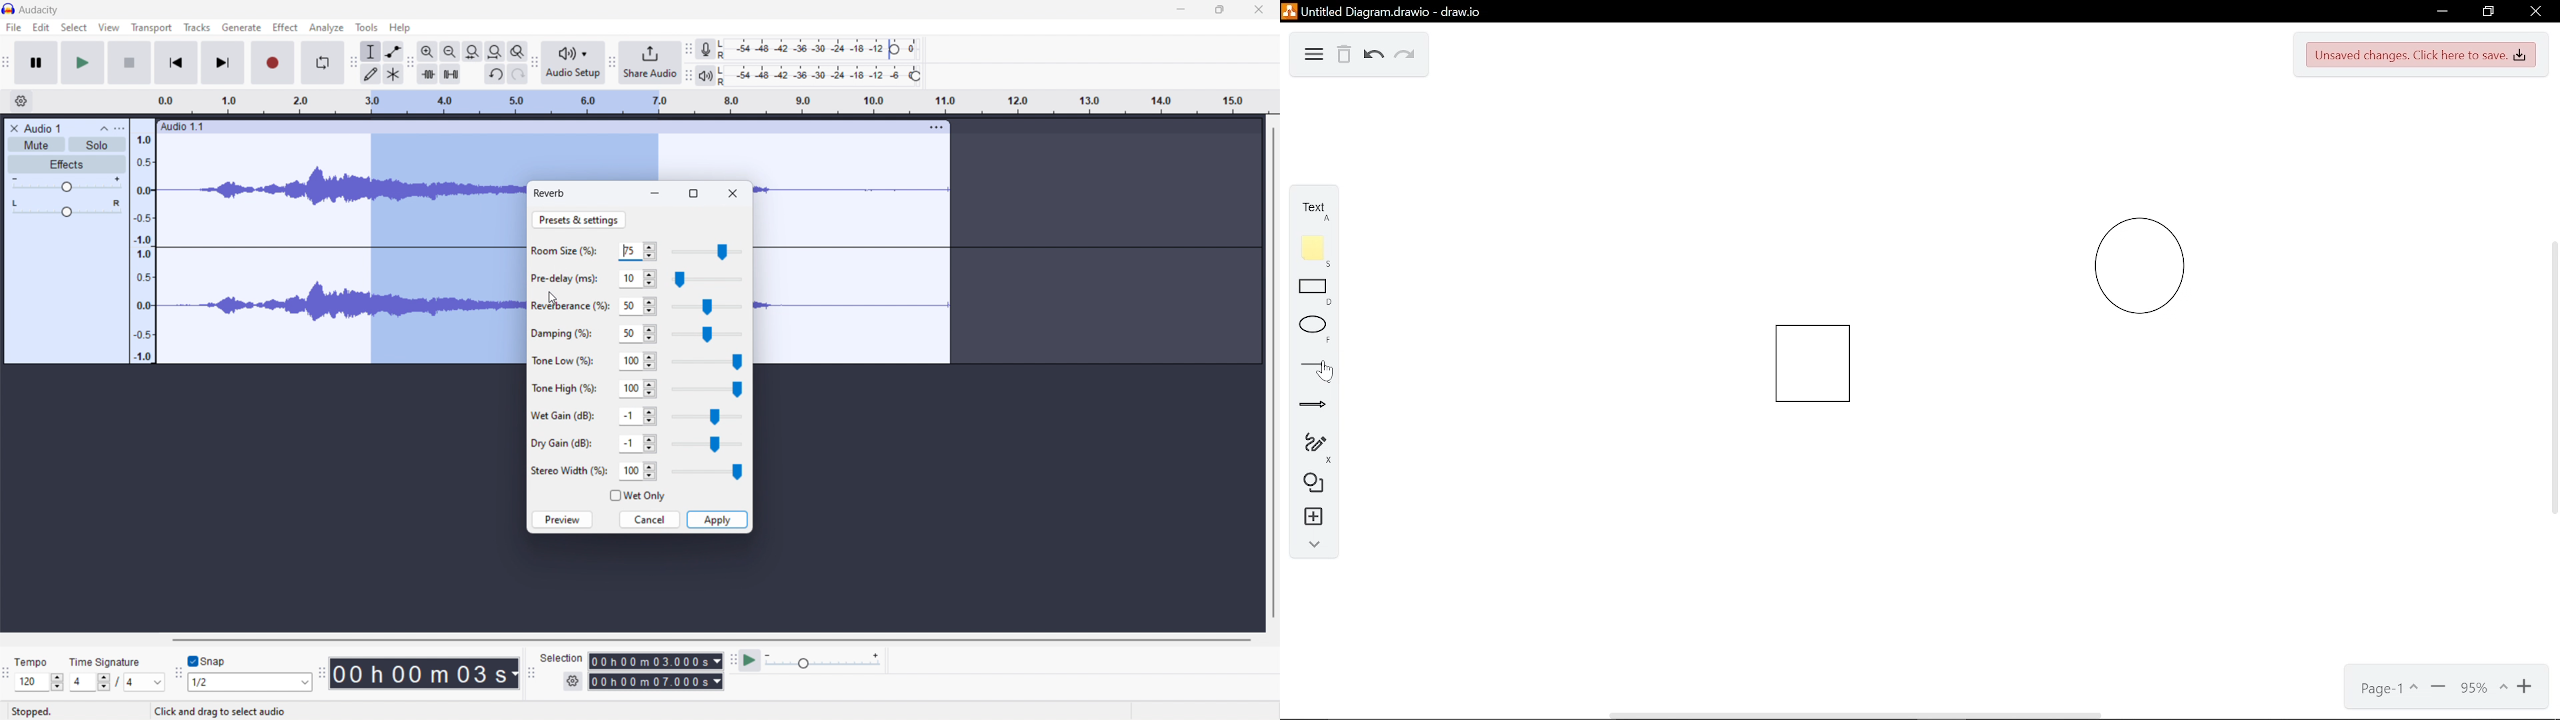  Describe the element at coordinates (732, 194) in the screenshot. I see `close` at that location.